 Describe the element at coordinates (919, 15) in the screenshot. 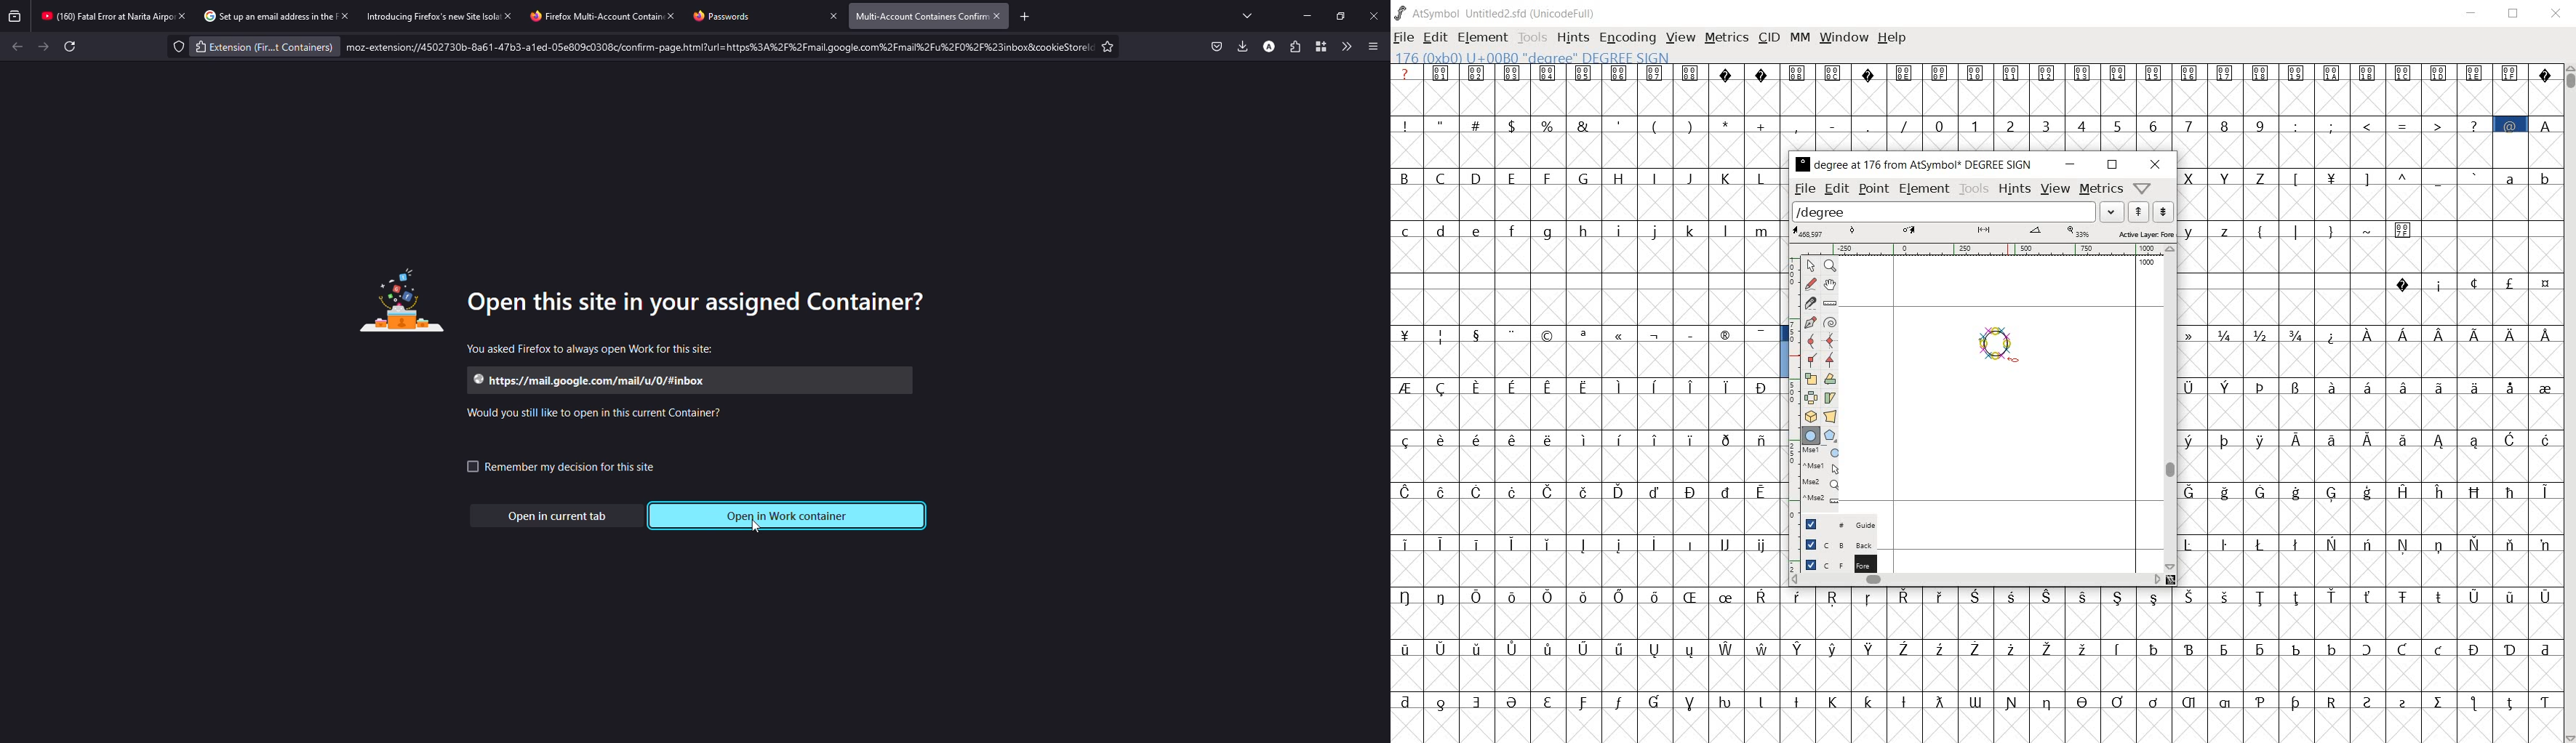

I see `Multi-Account Containers Confirm` at that location.